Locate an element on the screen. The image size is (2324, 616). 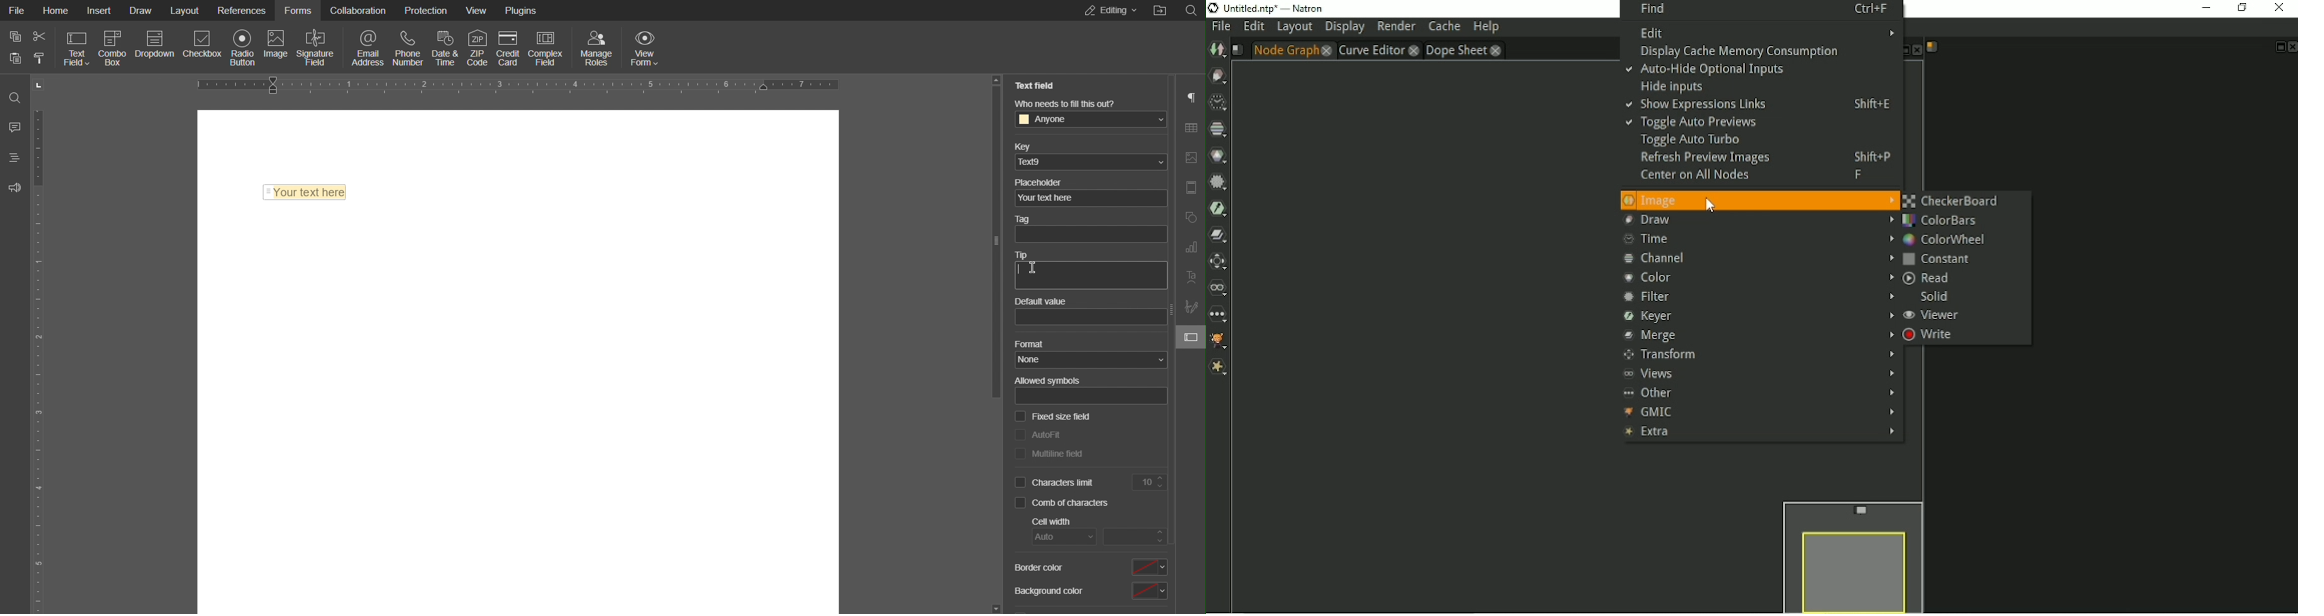
Checkbox is located at coordinates (204, 48).